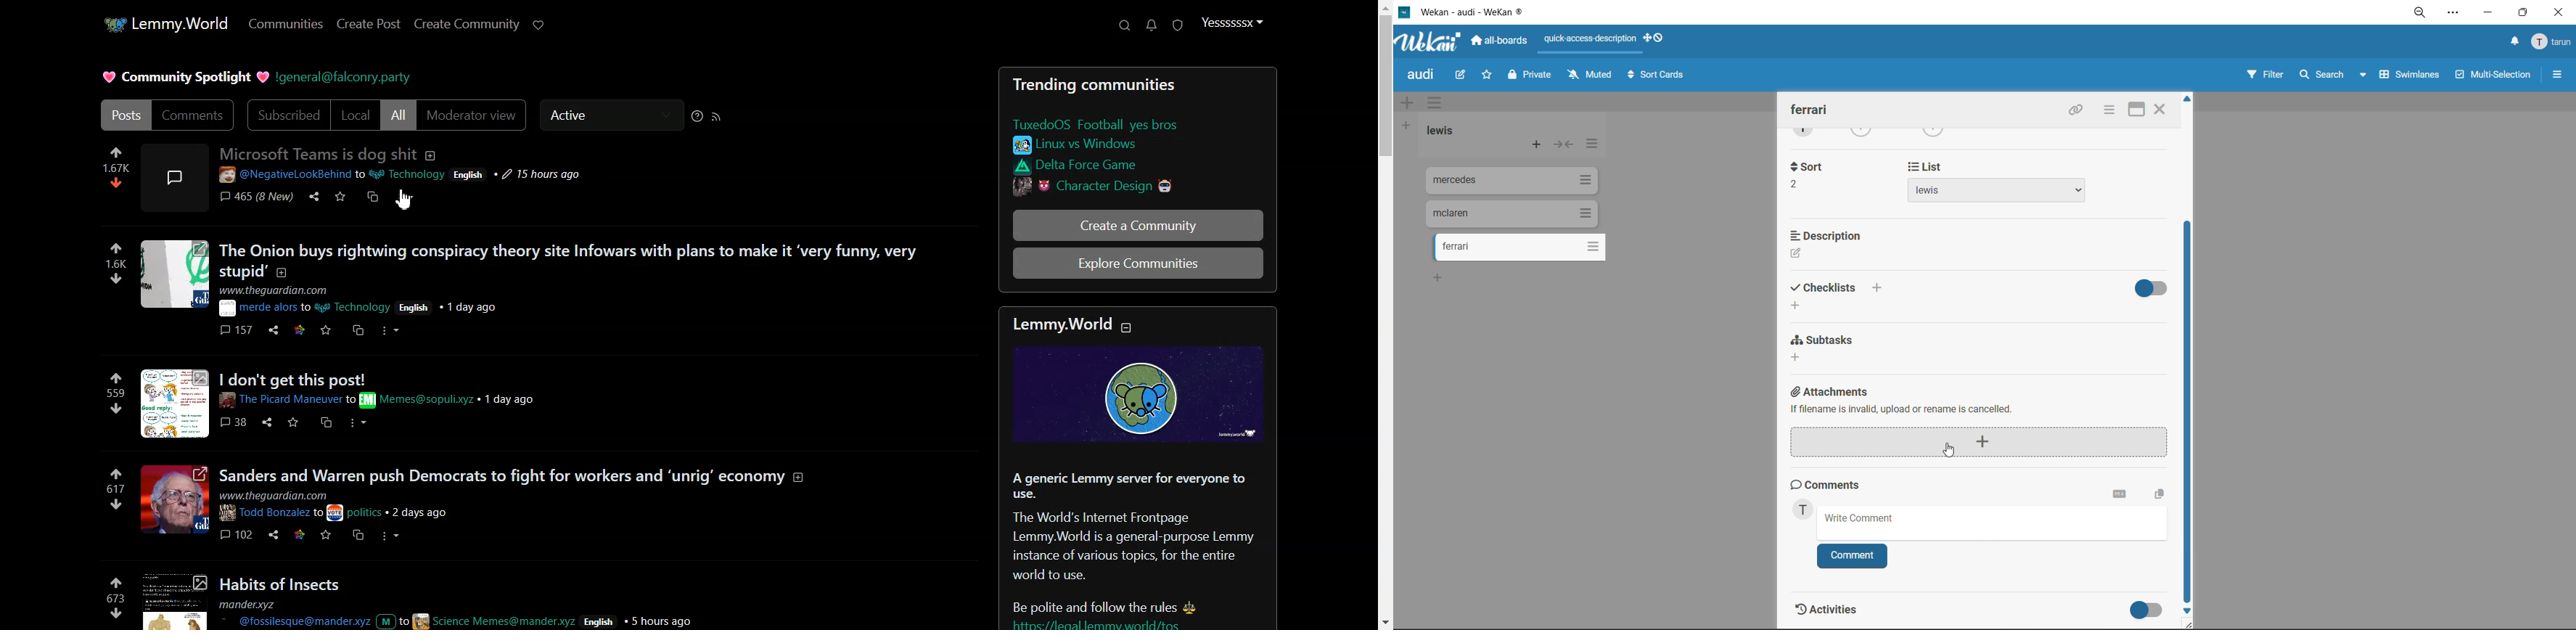 This screenshot has width=2576, height=644. Describe the element at coordinates (512, 494) in the screenshot. I see `posts` at that location.